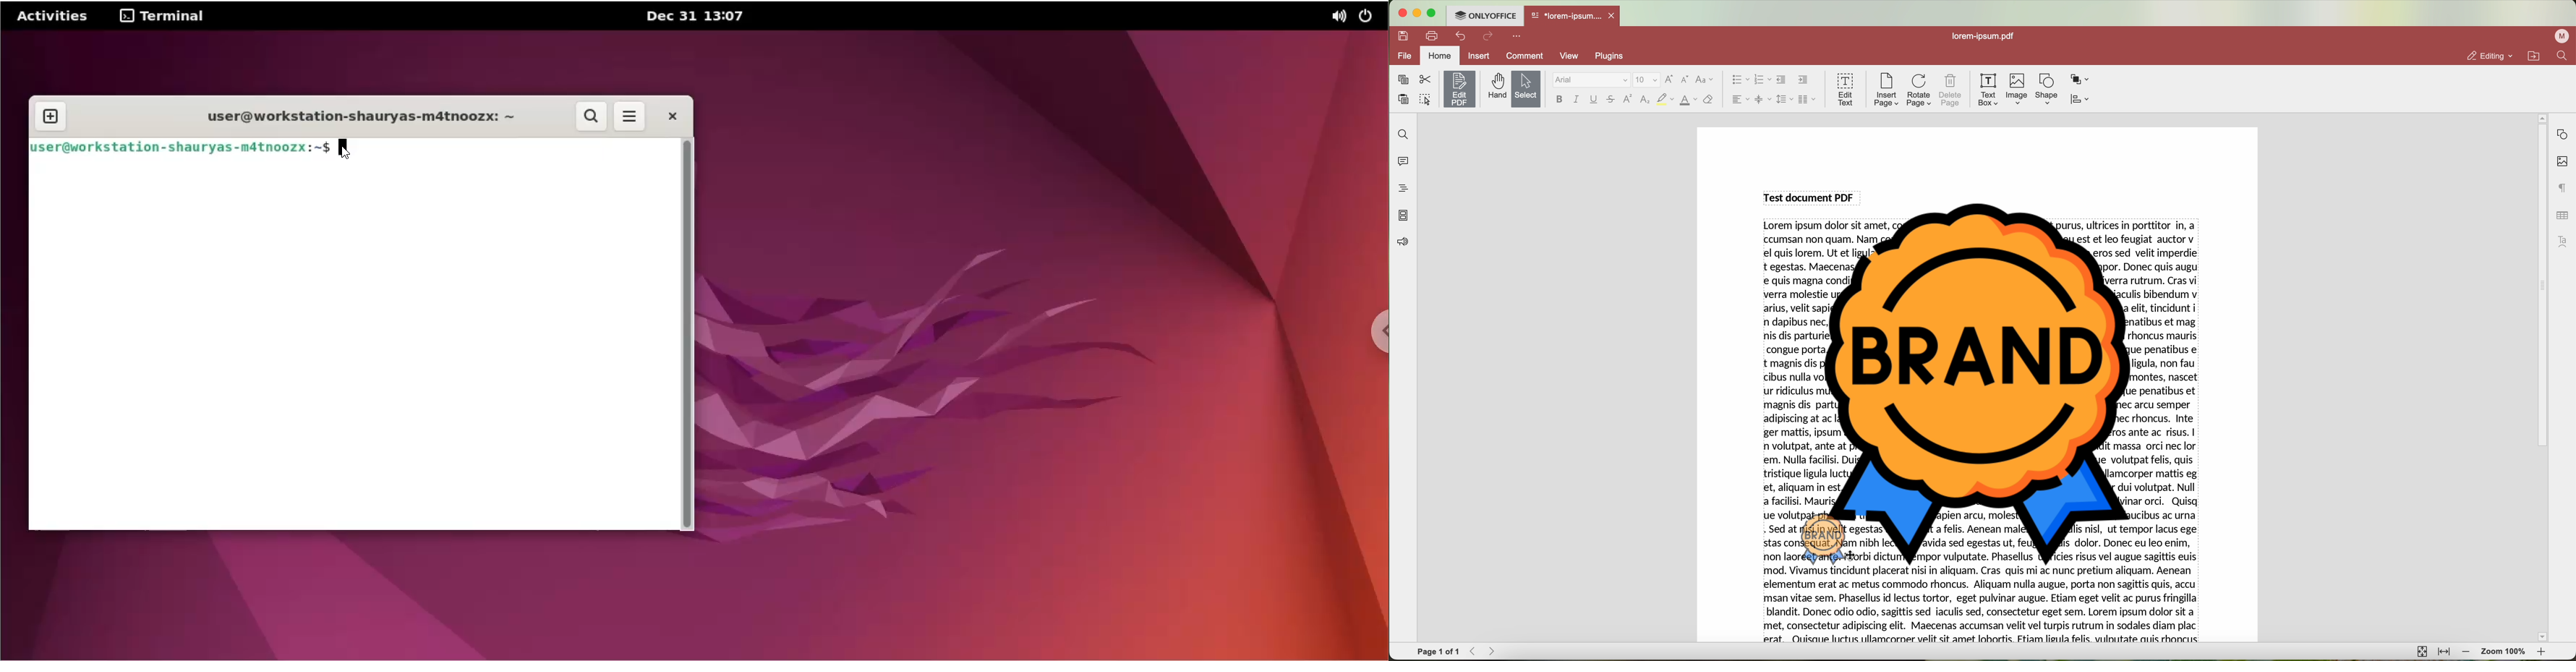 The width and height of the screenshot is (2576, 672). Describe the element at coordinates (1645, 100) in the screenshot. I see `subscript` at that location.